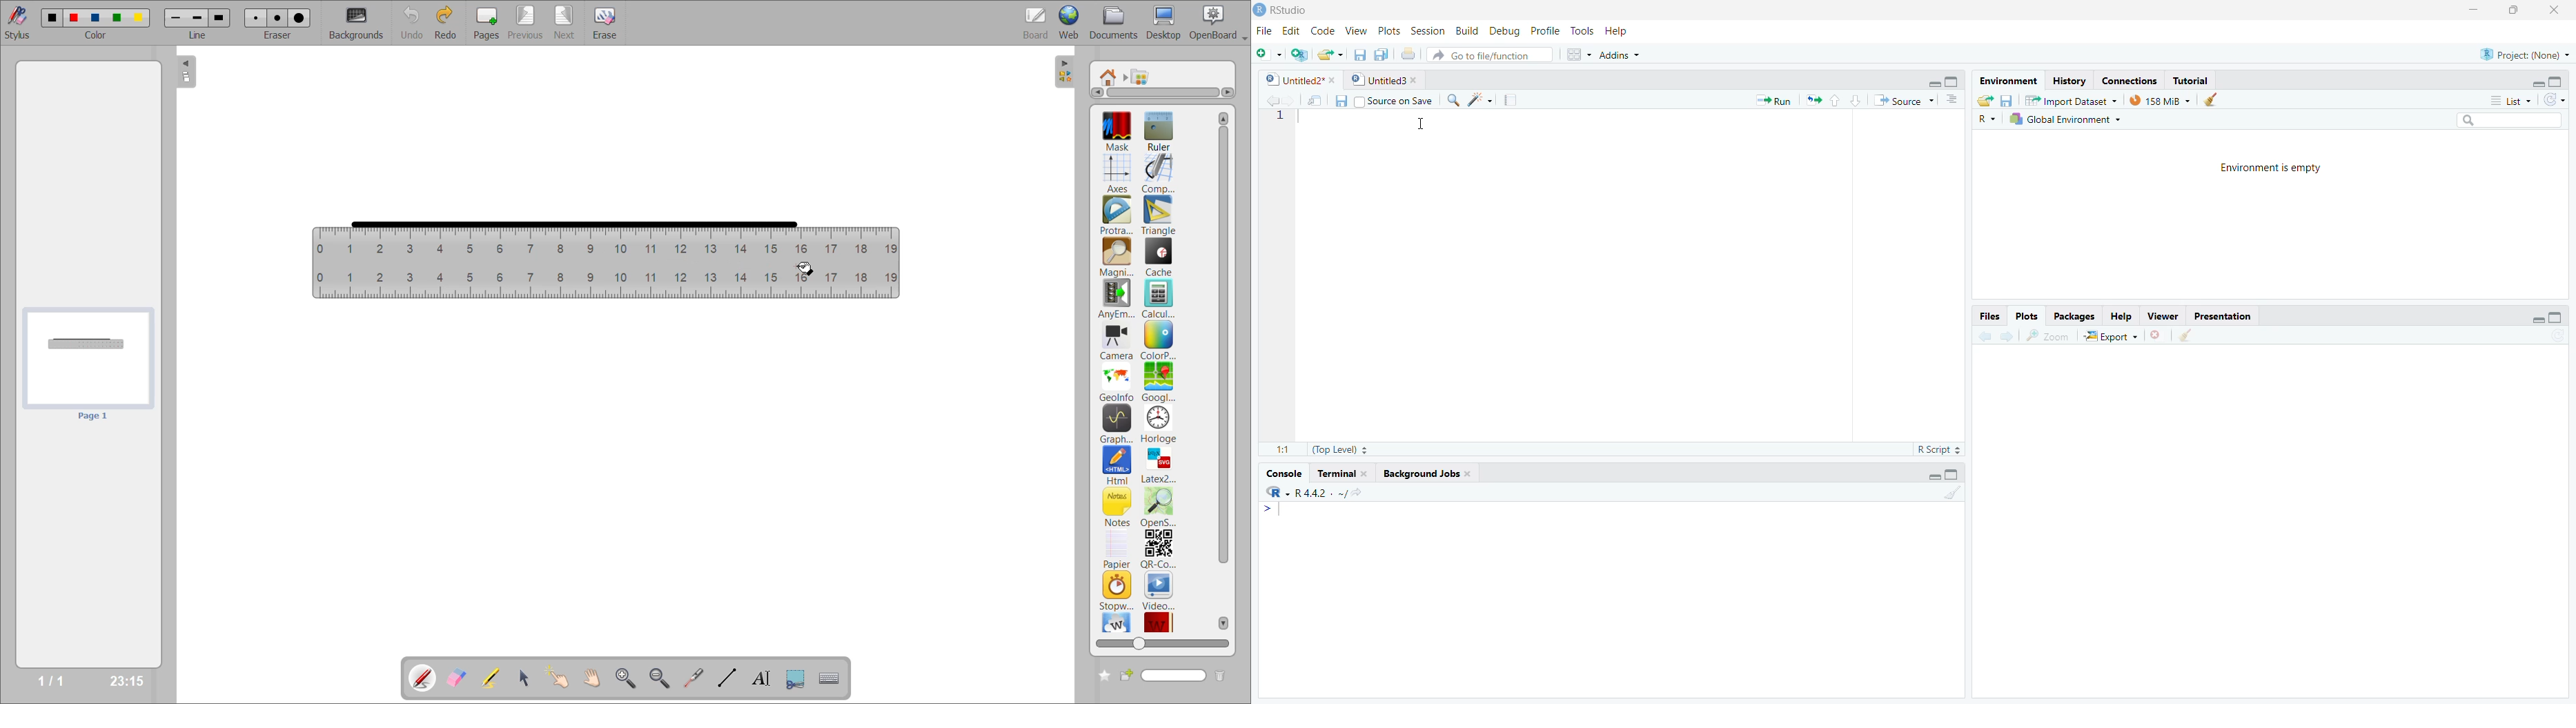 This screenshot has width=2576, height=728. What do you see at coordinates (2192, 80) in the screenshot?
I see `Tutorial` at bounding box center [2192, 80].